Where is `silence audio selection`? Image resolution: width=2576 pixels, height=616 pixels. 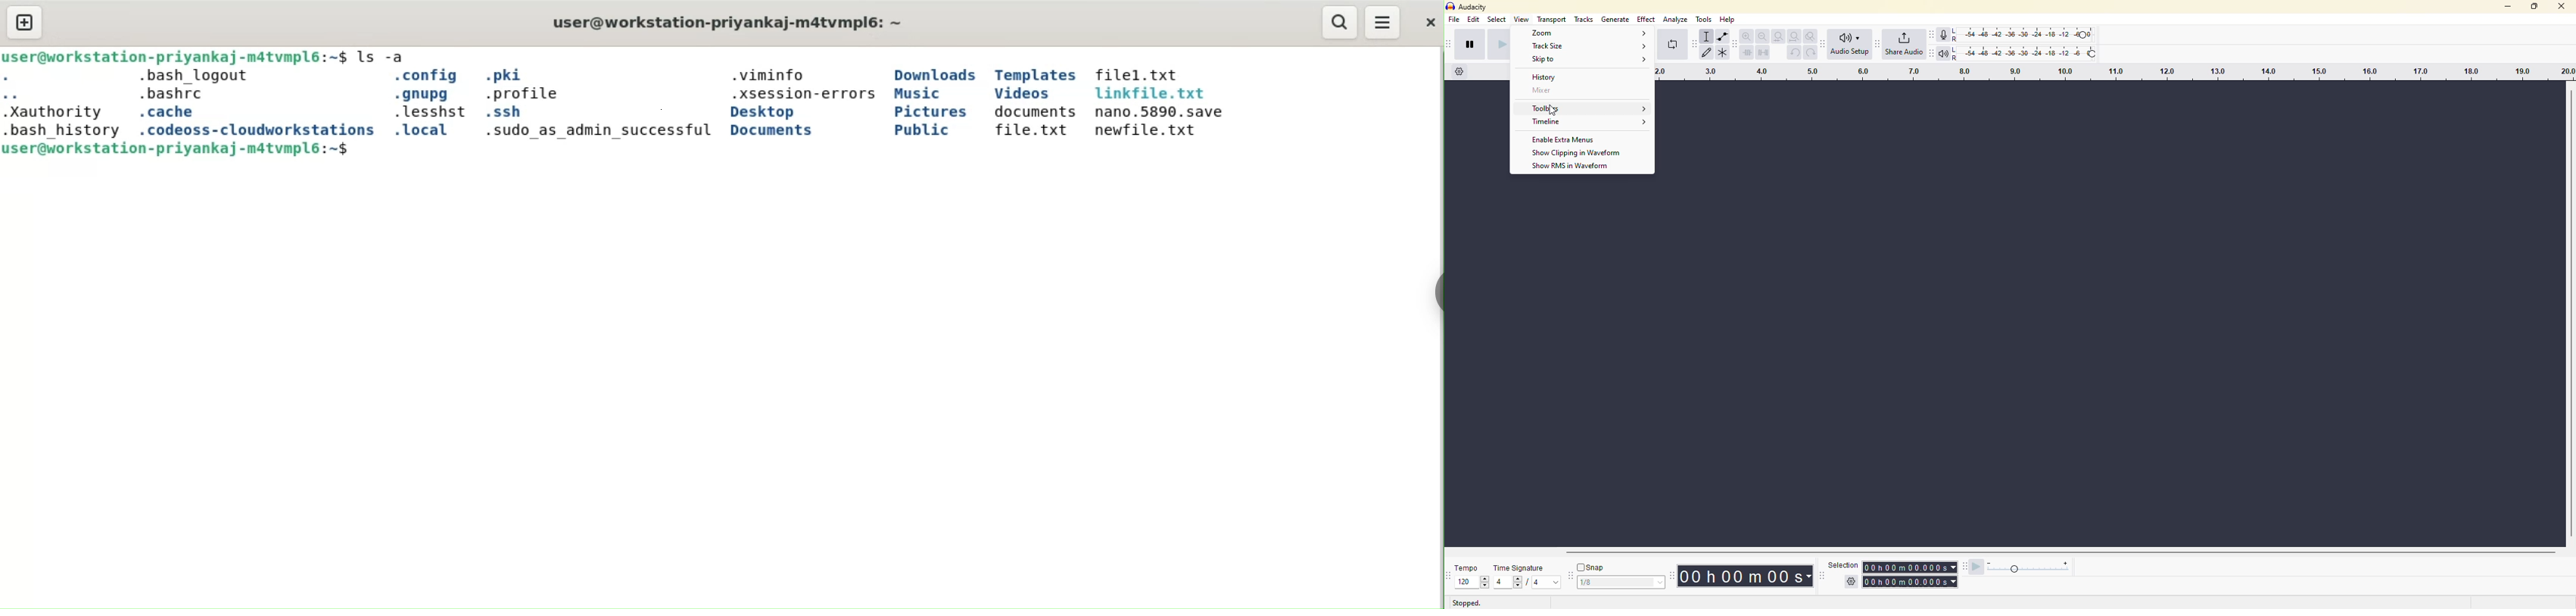
silence audio selection is located at coordinates (1765, 53).